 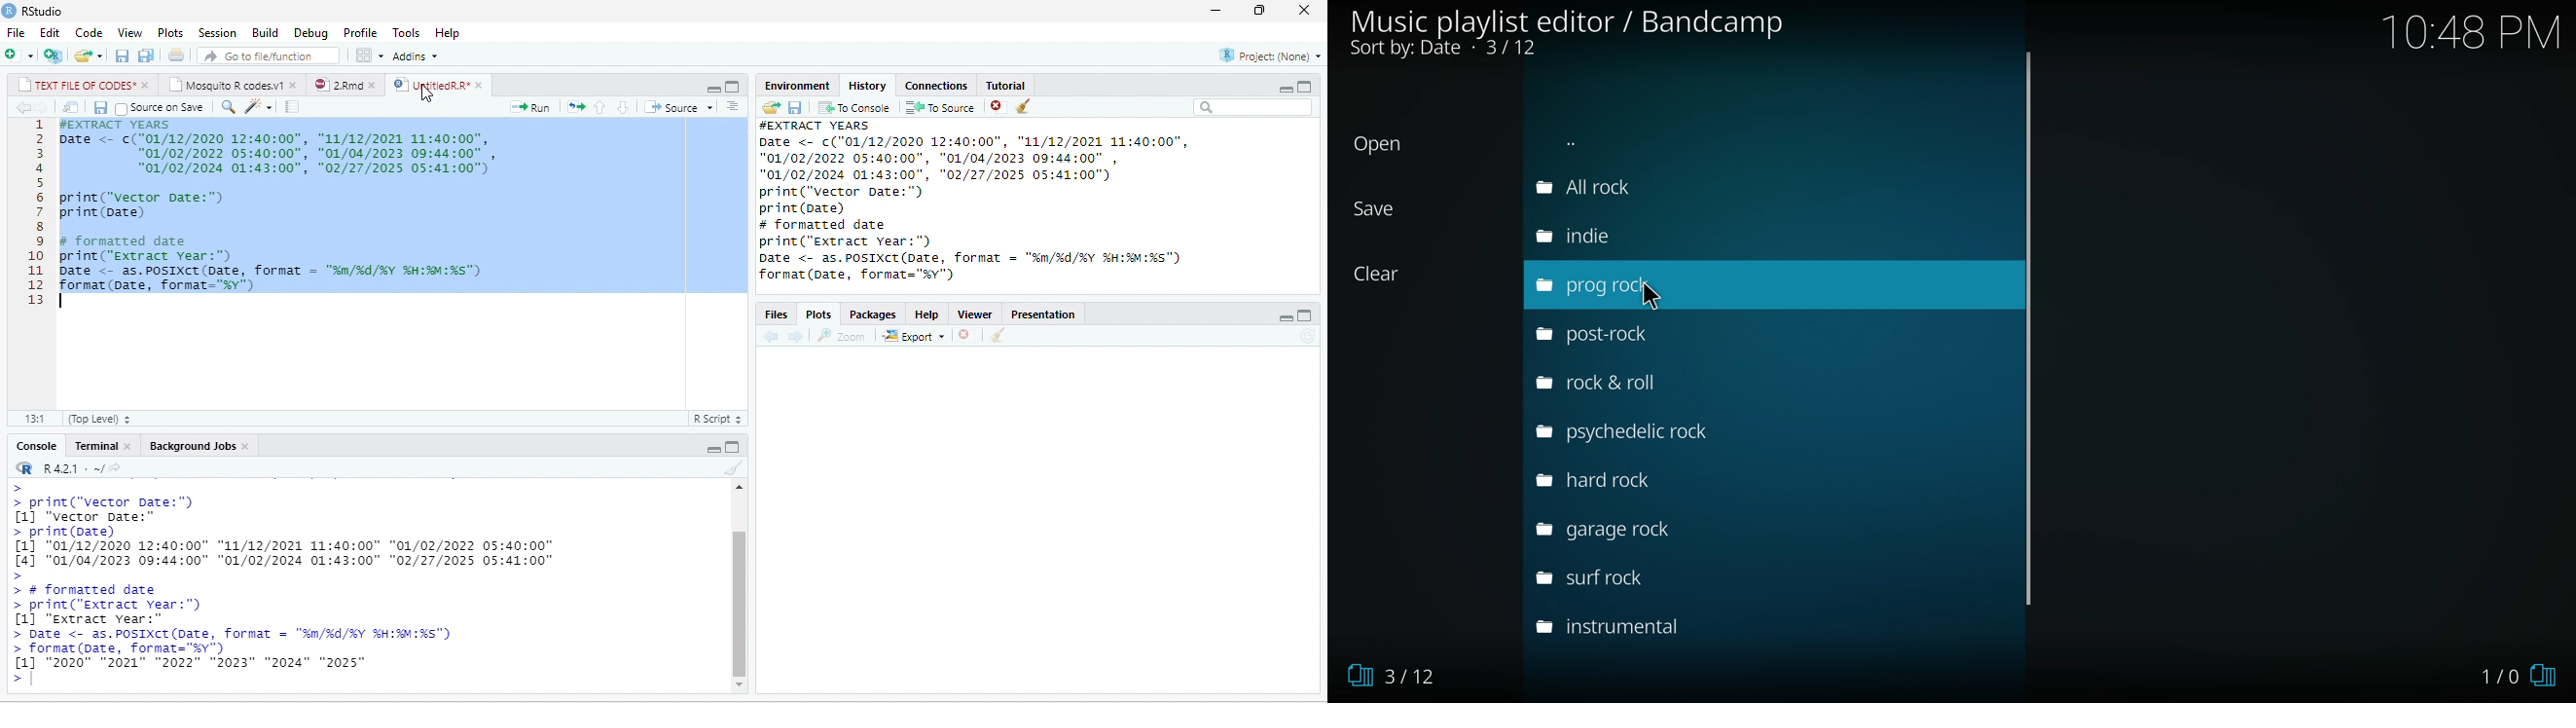 What do you see at coordinates (771, 335) in the screenshot?
I see `back` at bounding box center [771, 335].